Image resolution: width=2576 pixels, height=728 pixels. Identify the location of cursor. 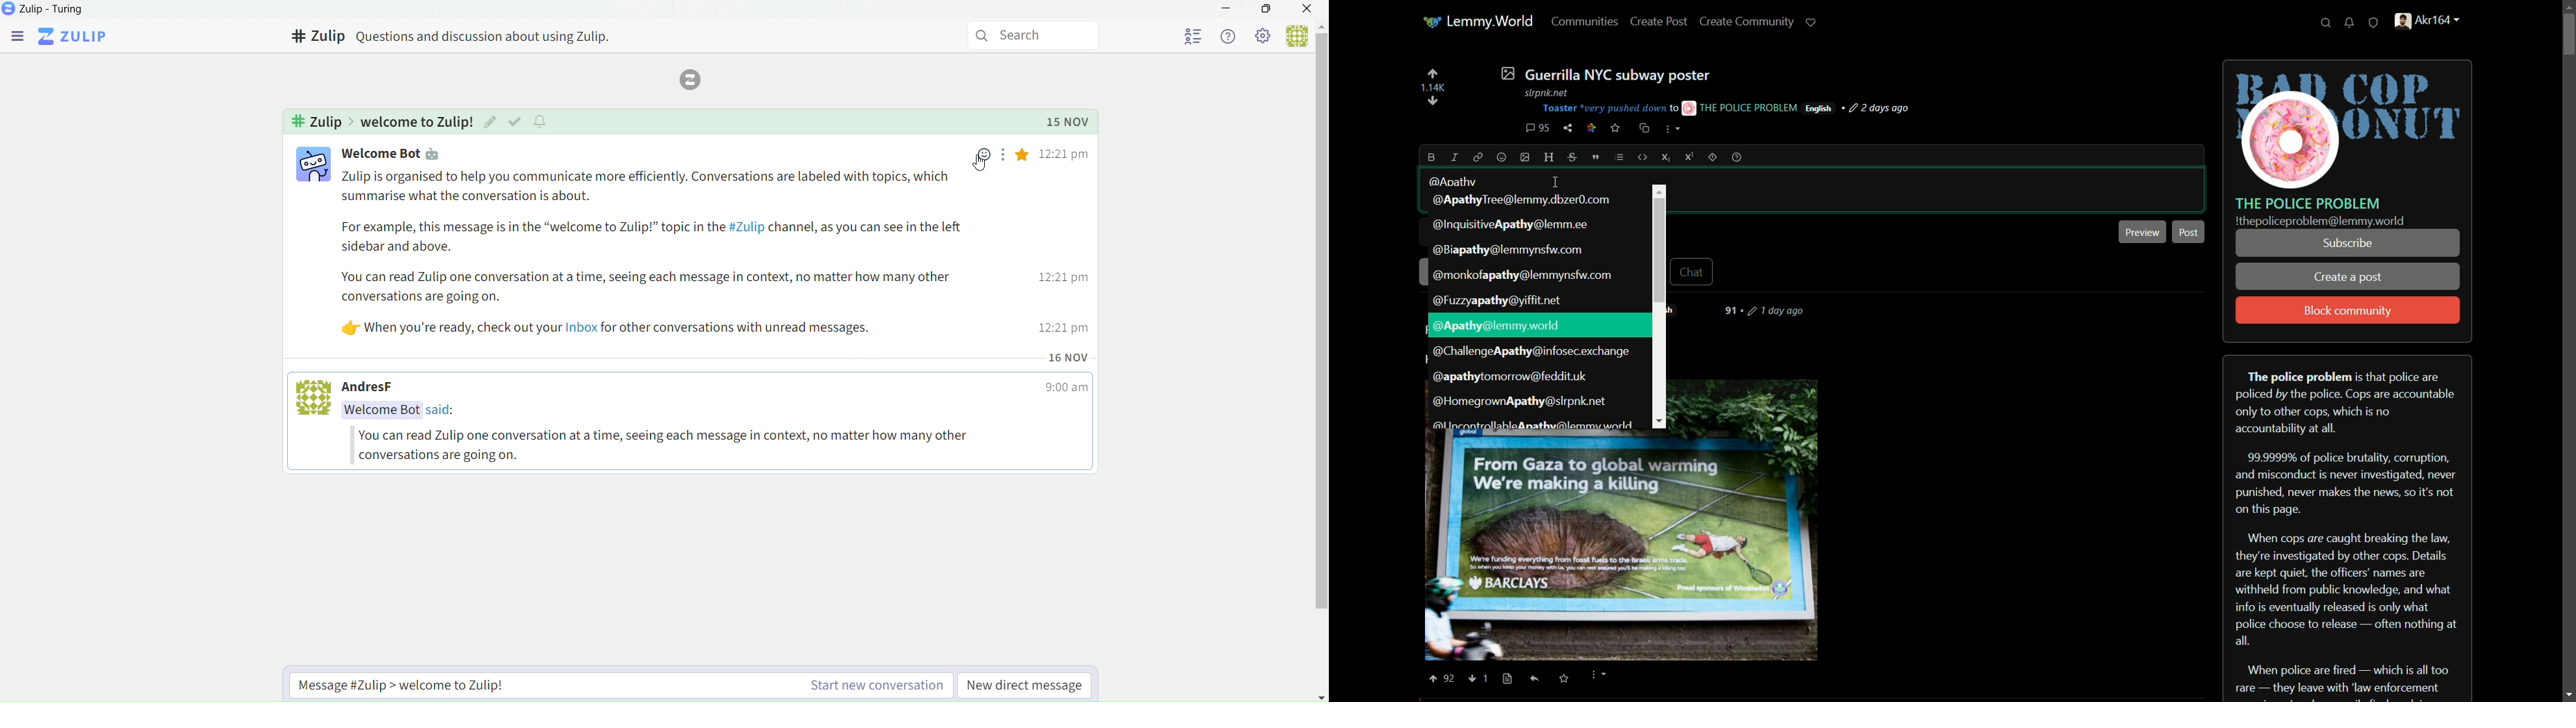
(980, 165).